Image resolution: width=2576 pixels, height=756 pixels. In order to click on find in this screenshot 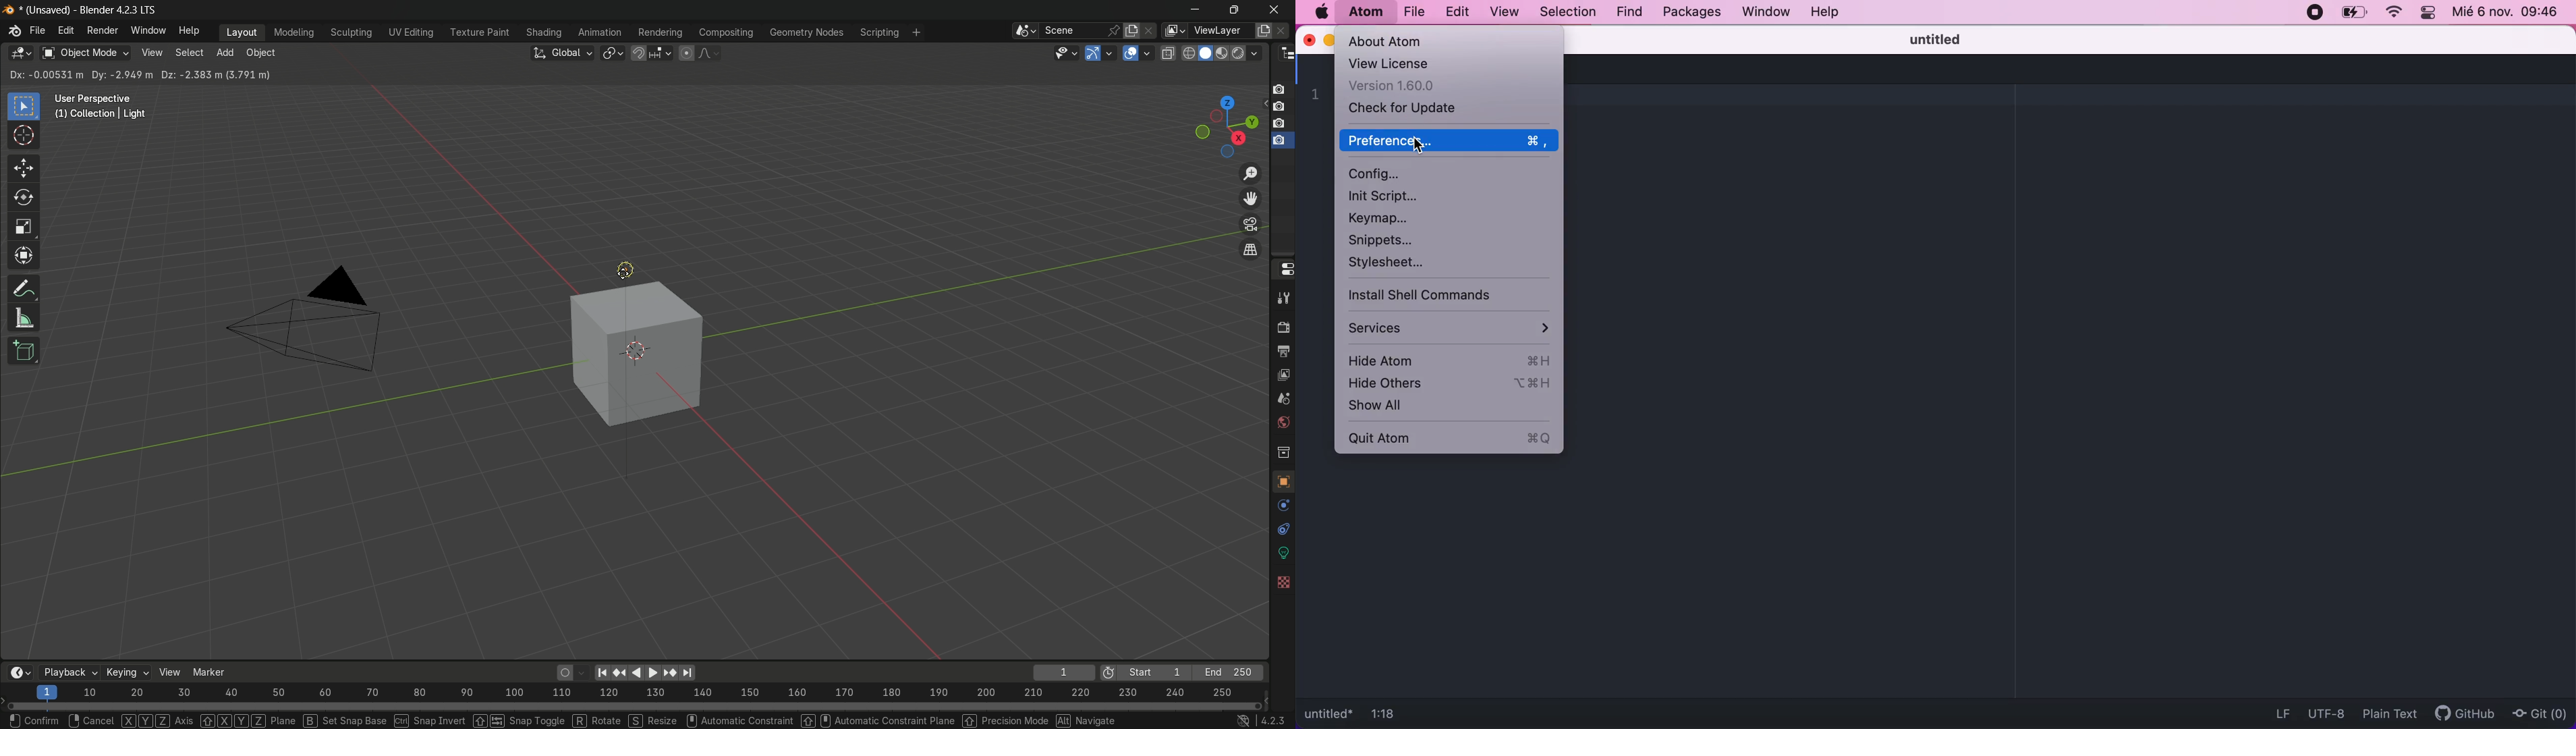, I will do `click(1630, 13)`.